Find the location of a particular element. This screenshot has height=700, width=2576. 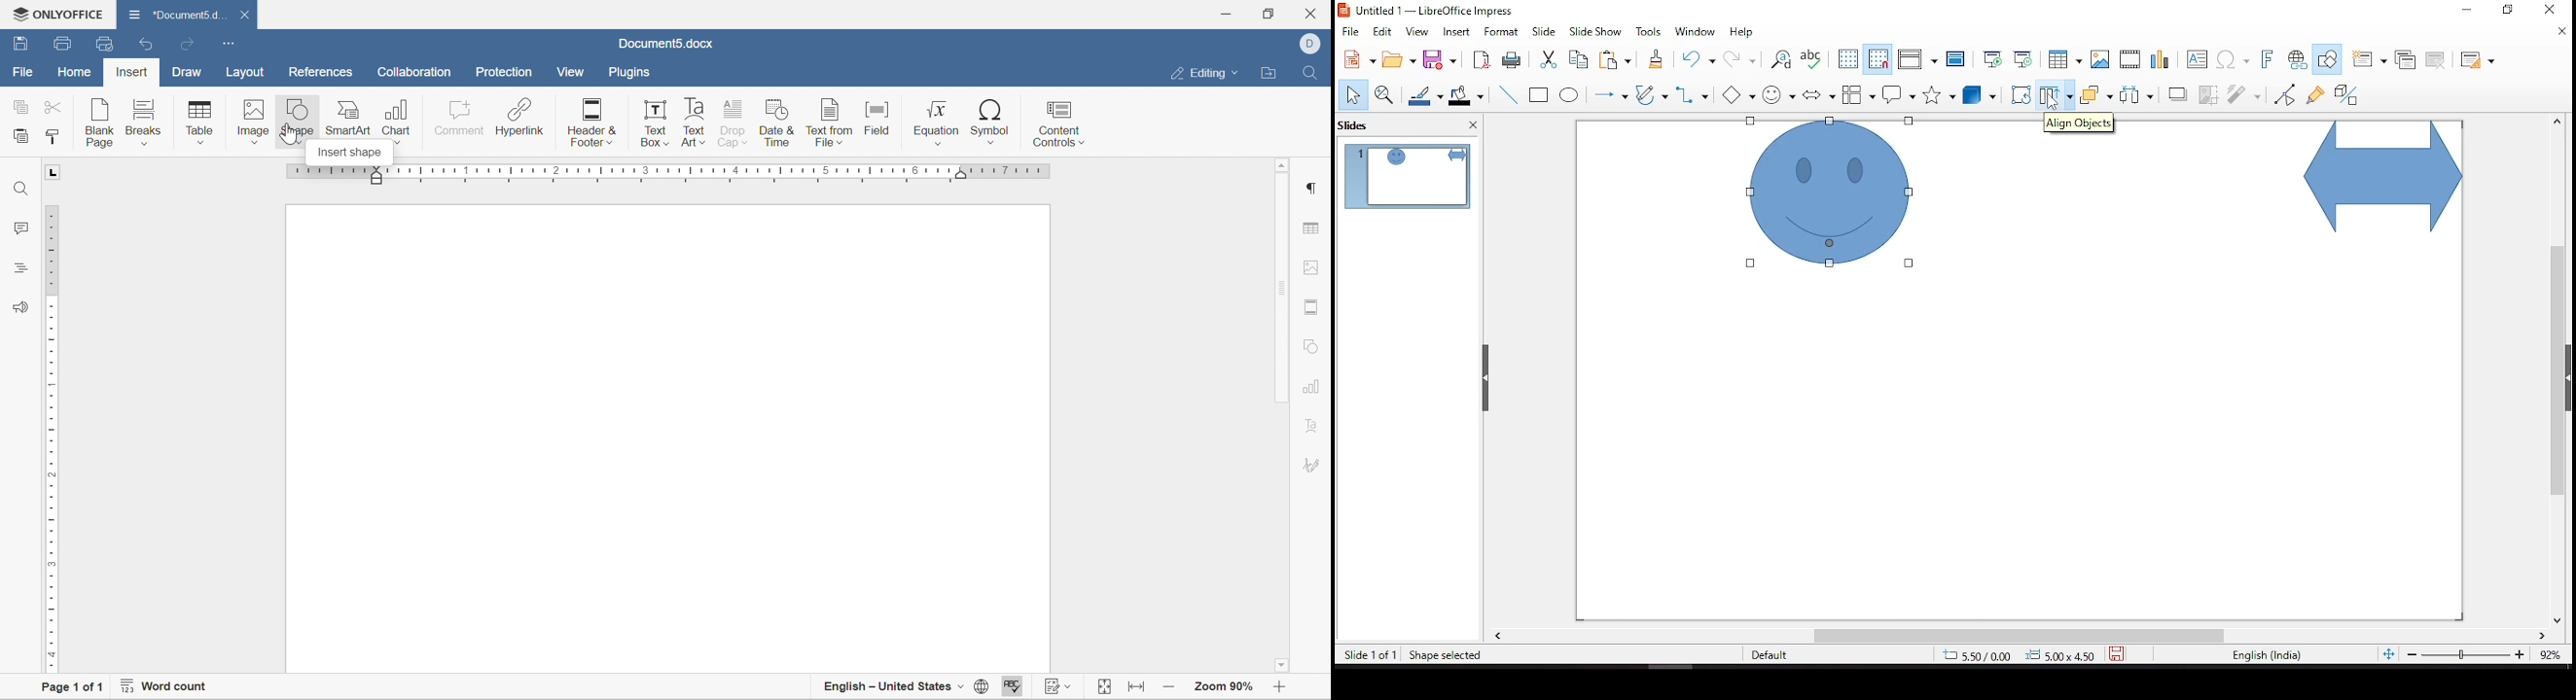

symbol is located at coordinates (990, 123).